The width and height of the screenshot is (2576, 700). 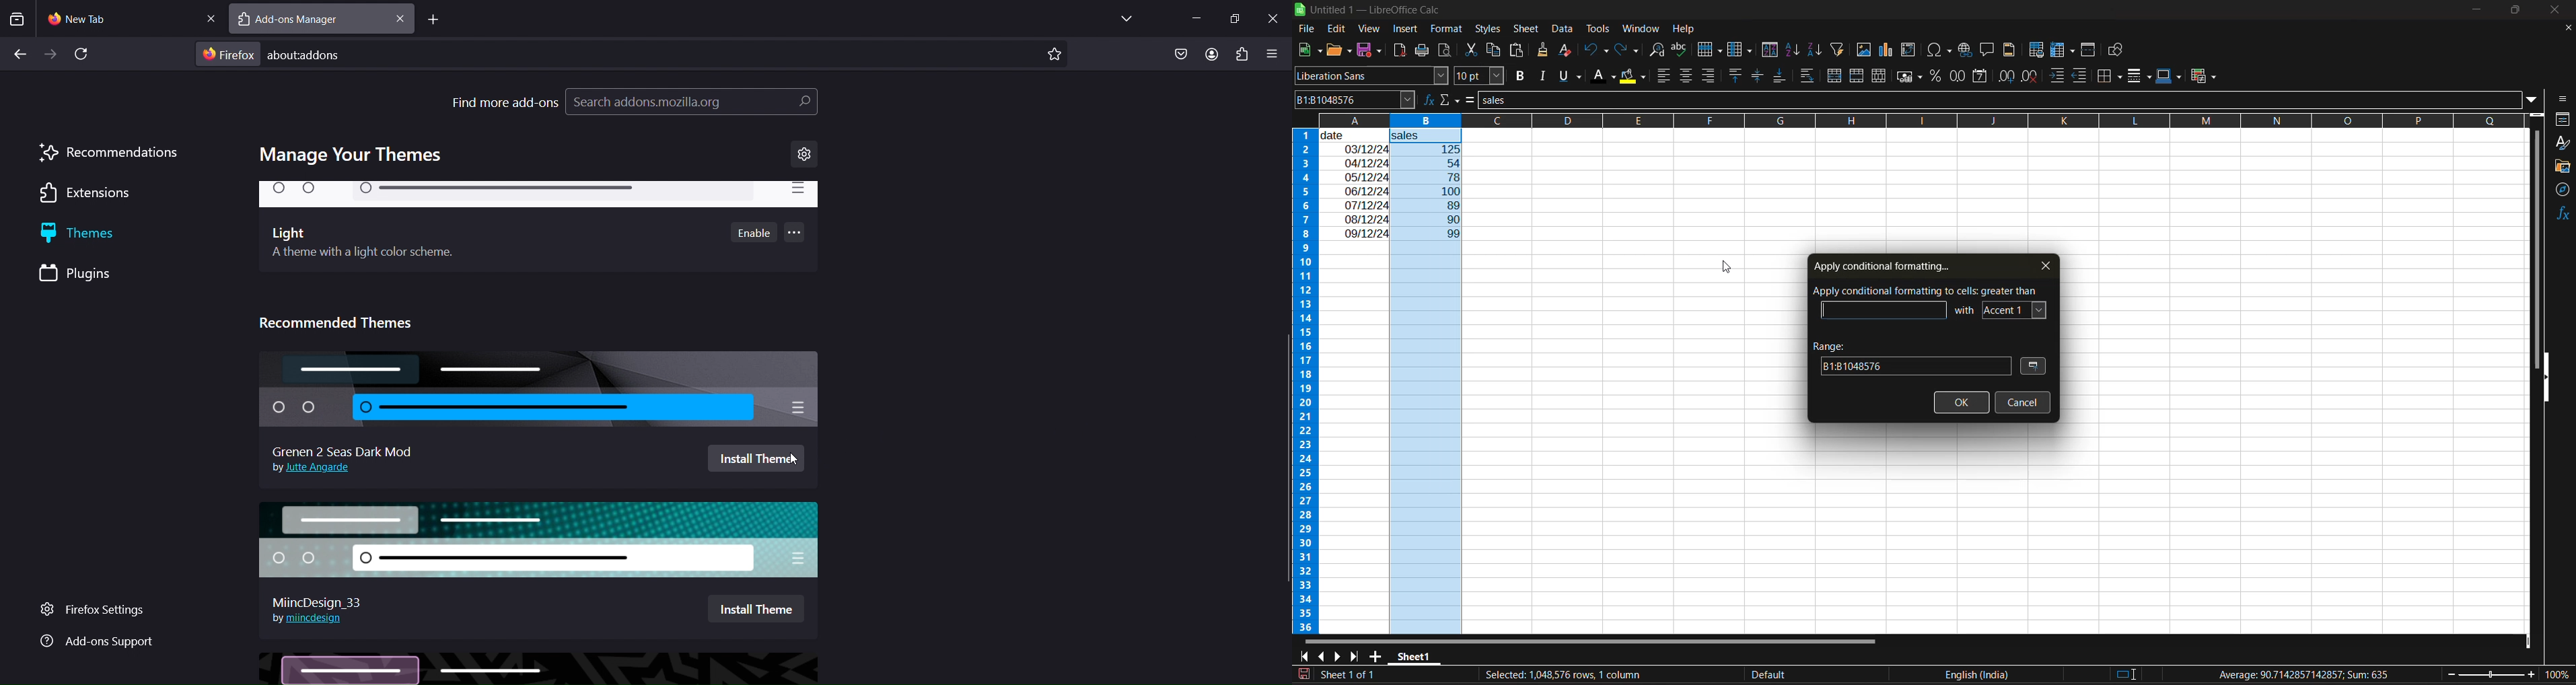 What do you see at coordinates (229, 54) in the screenshot?
I see `firefox` at bounding box center [229, 54].